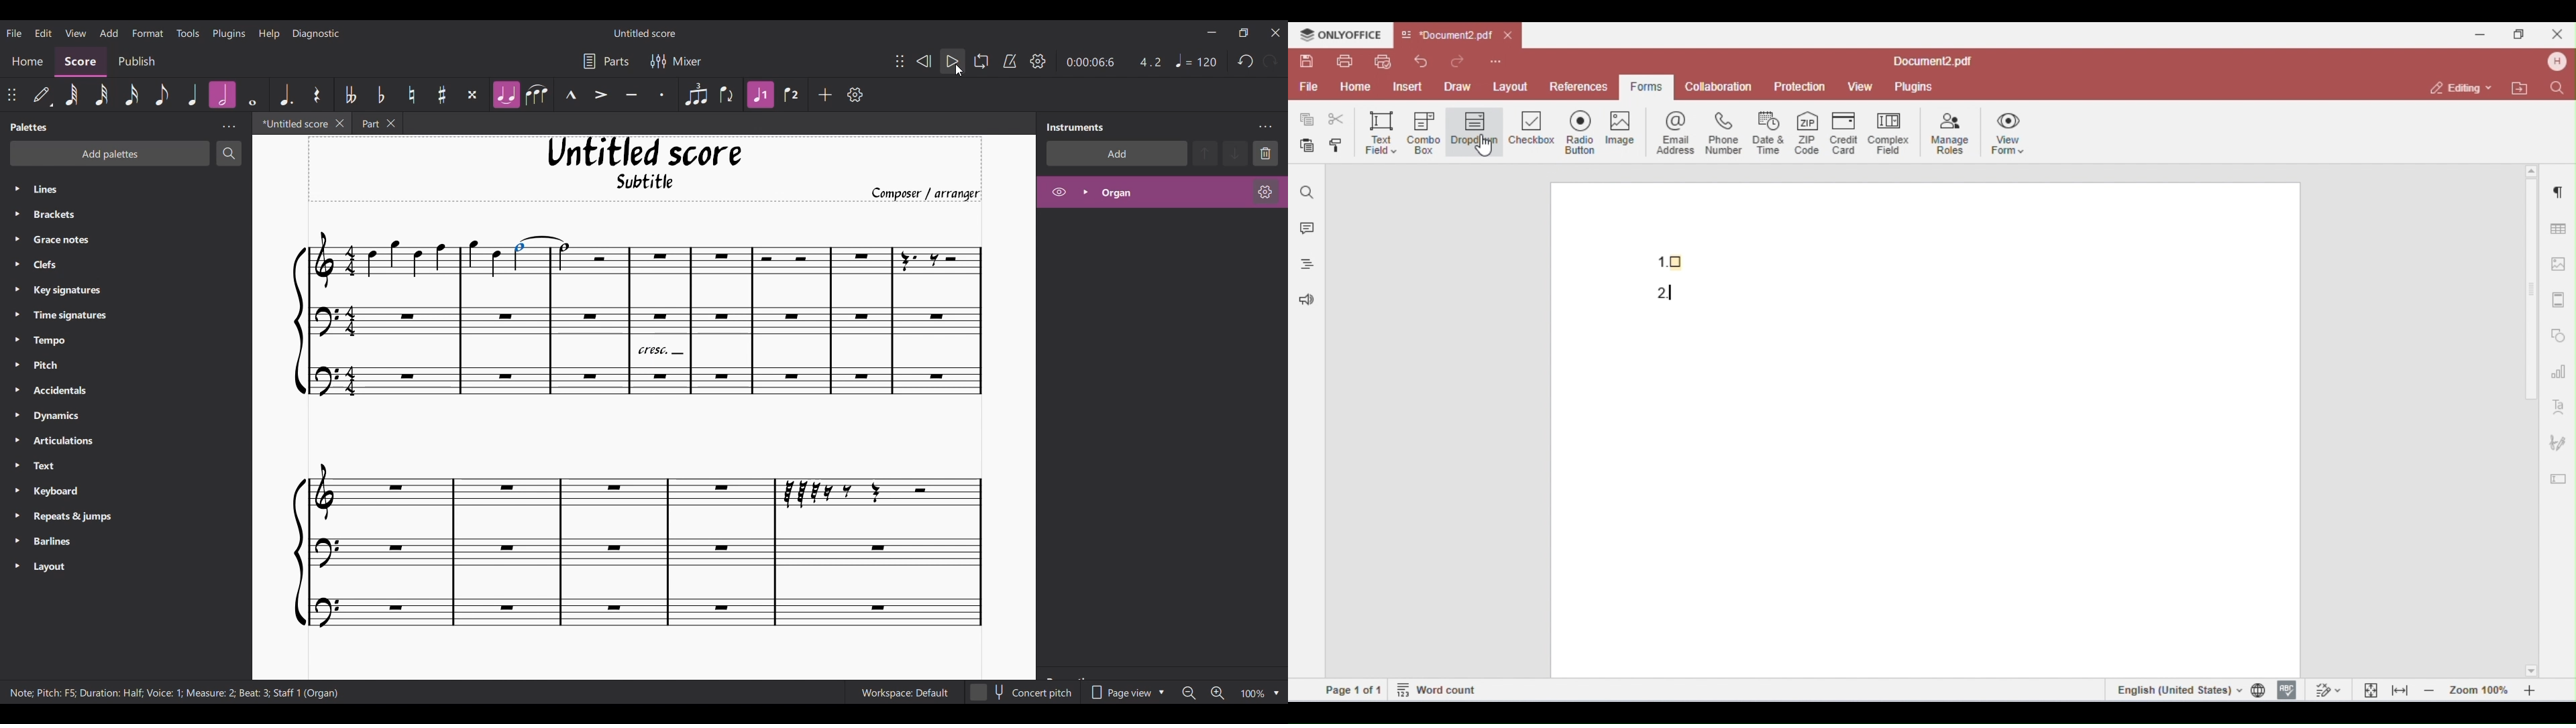 This screenshot has height=728, width=2576. Describe the element at coordinates (27, 62) in the screenshot. I see `Home section` at that location.